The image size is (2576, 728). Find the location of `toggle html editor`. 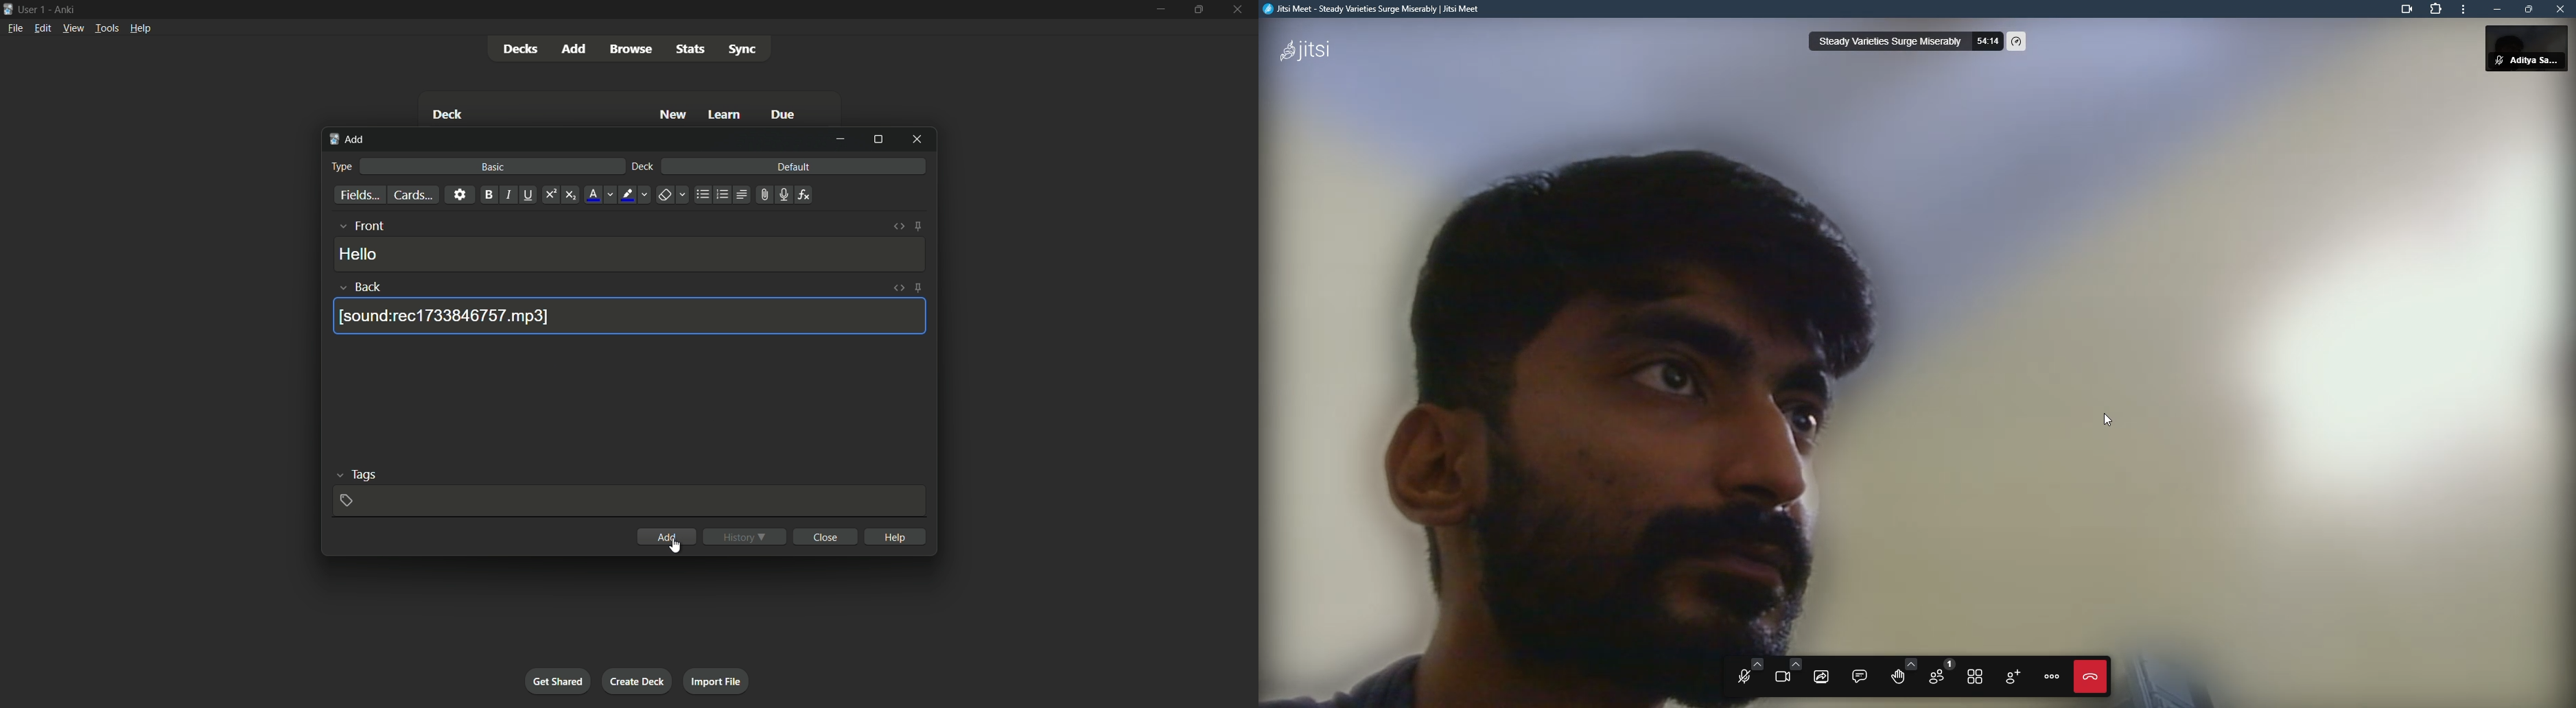

toggle html editor is located at coordinates (899, 226).